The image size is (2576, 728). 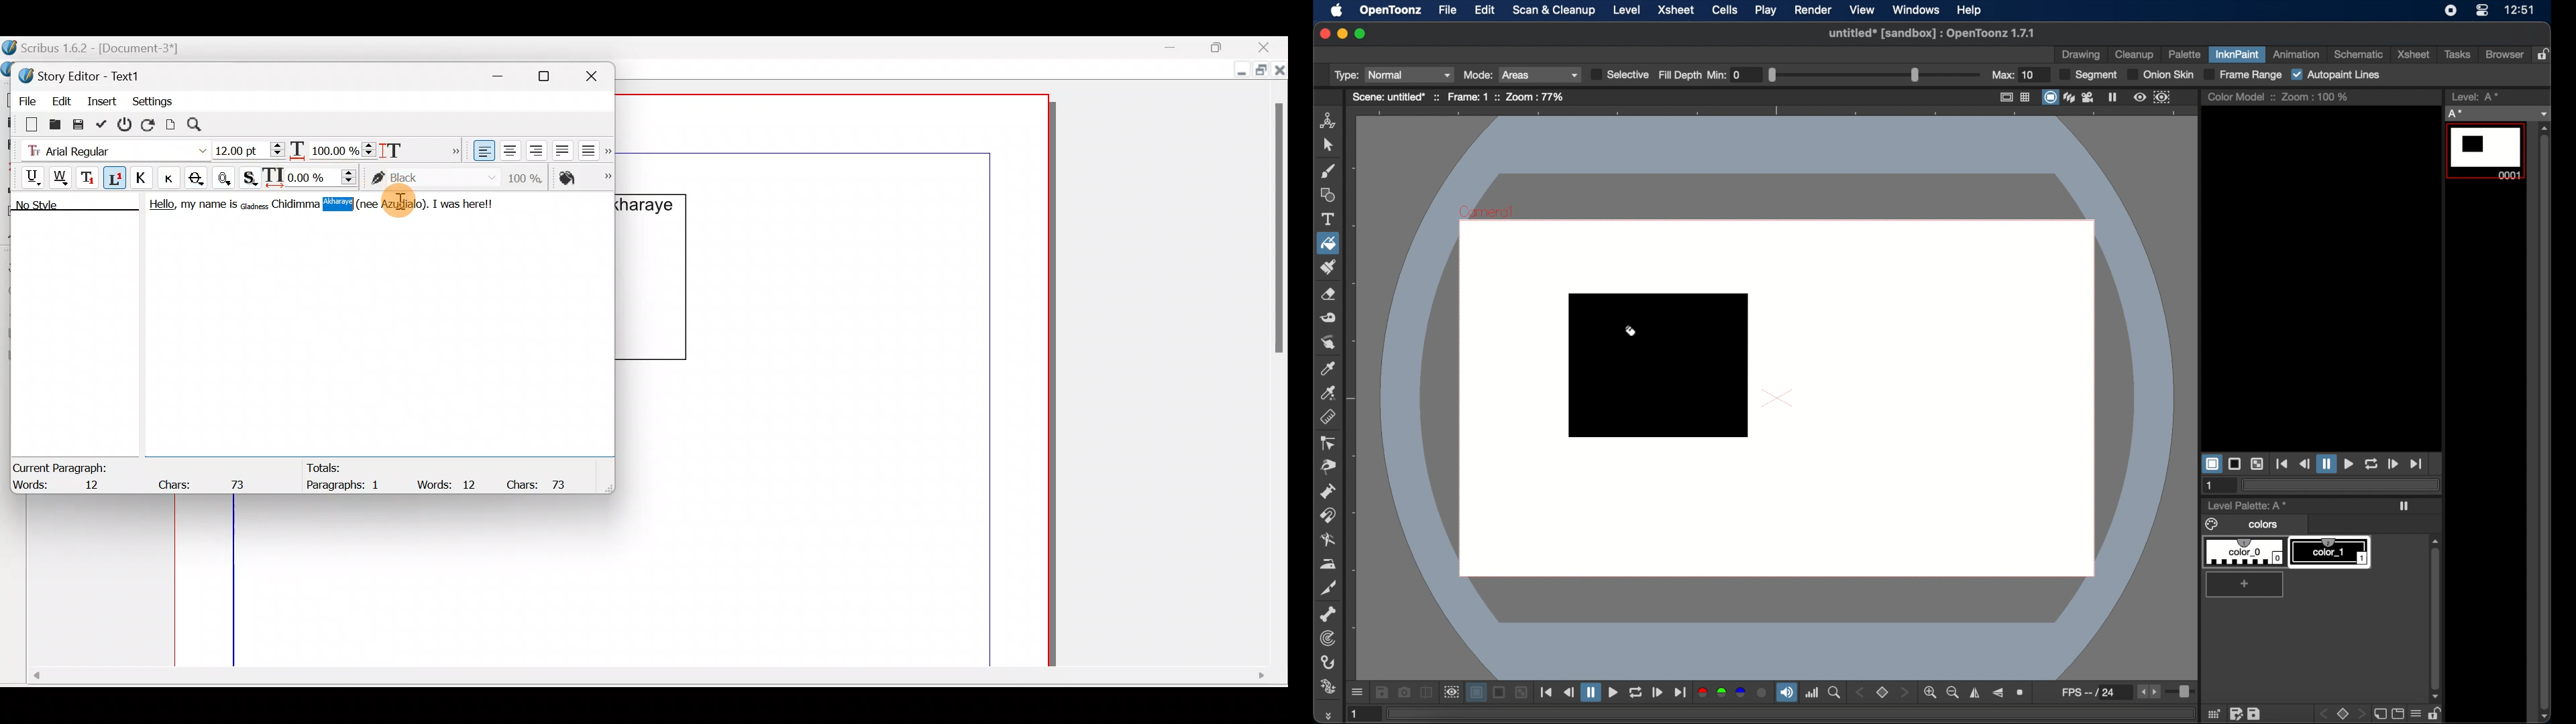 I want to click on Azudialo)., so click(x=405, y=204).